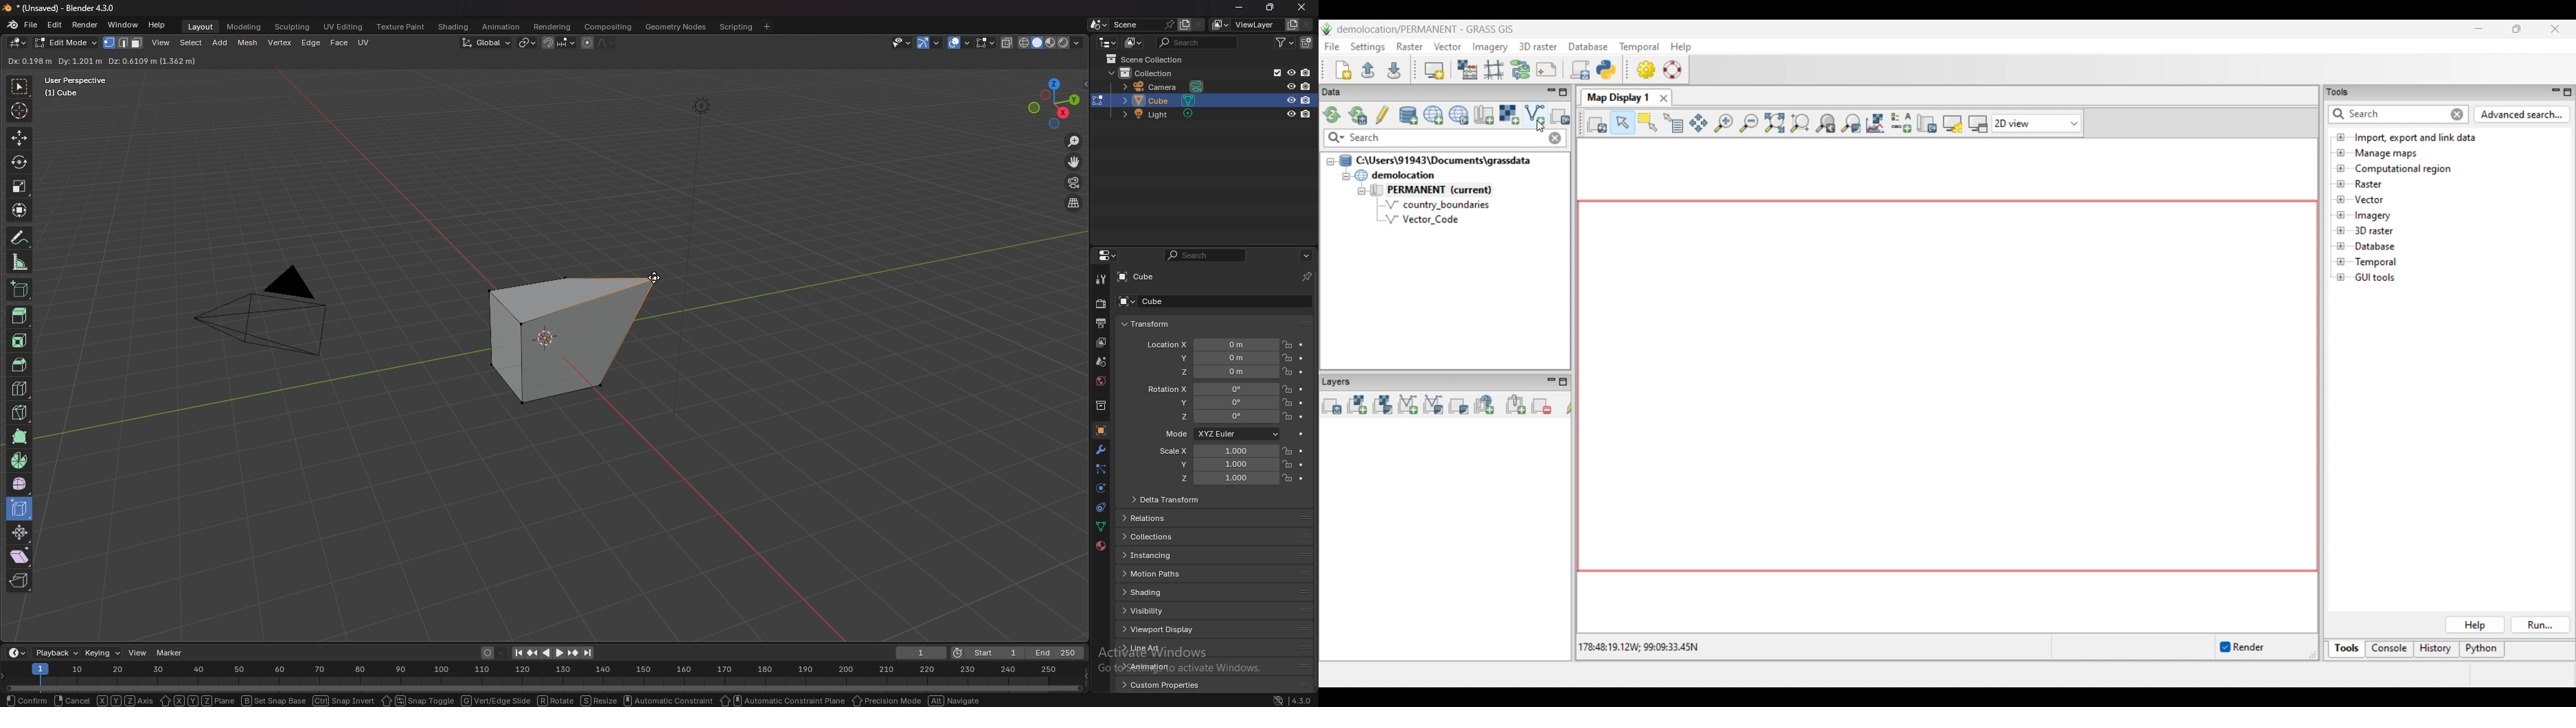 The image size is (2576, 728). Describe the element at coordinates (1207, 255) in the screenshot. I see `search` at that location.